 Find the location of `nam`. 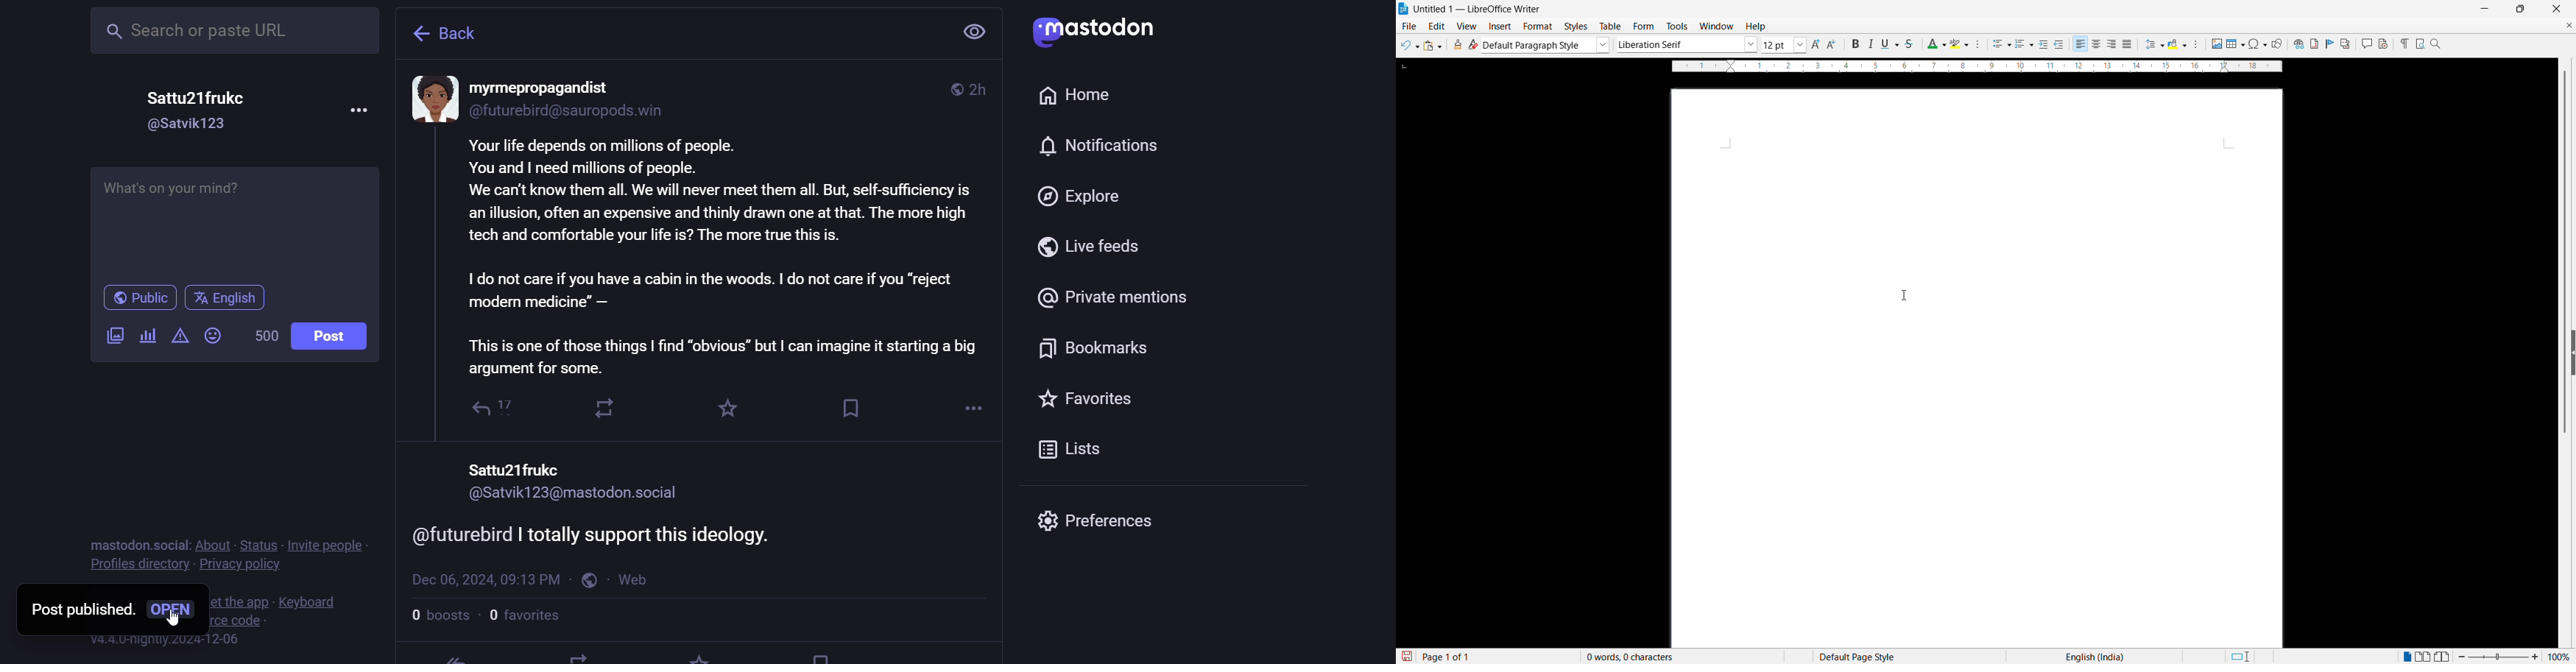

nam is located at coordinates (518, 468).